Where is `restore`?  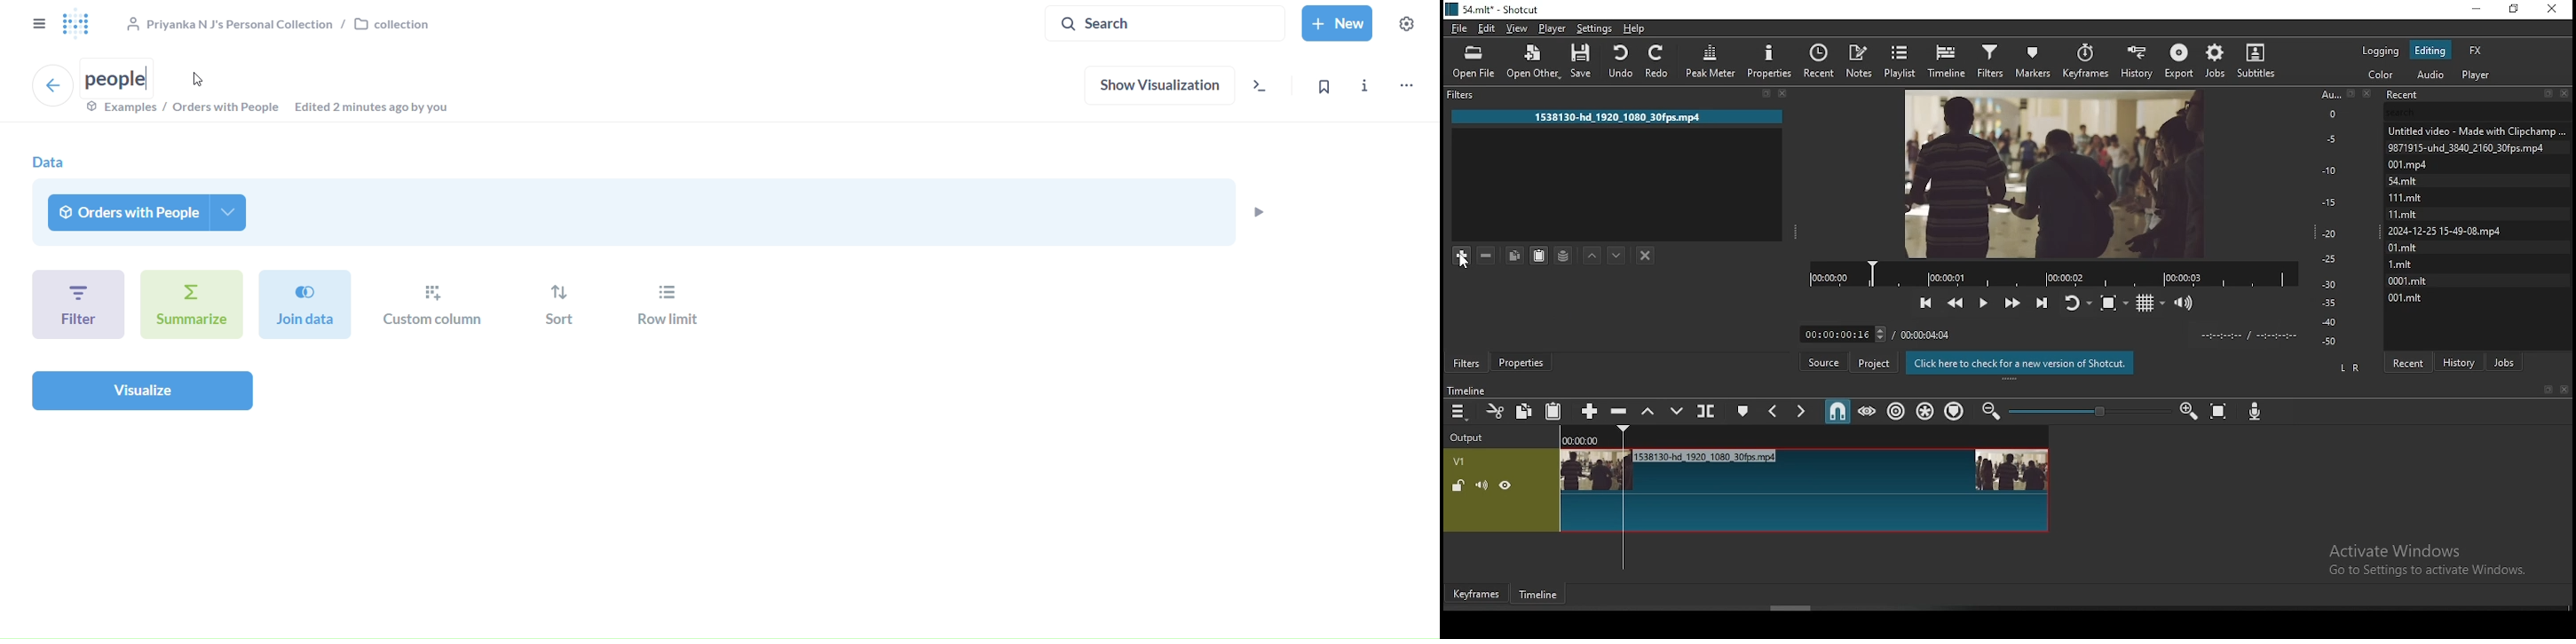
restore is located at coordinates (2514, 10).